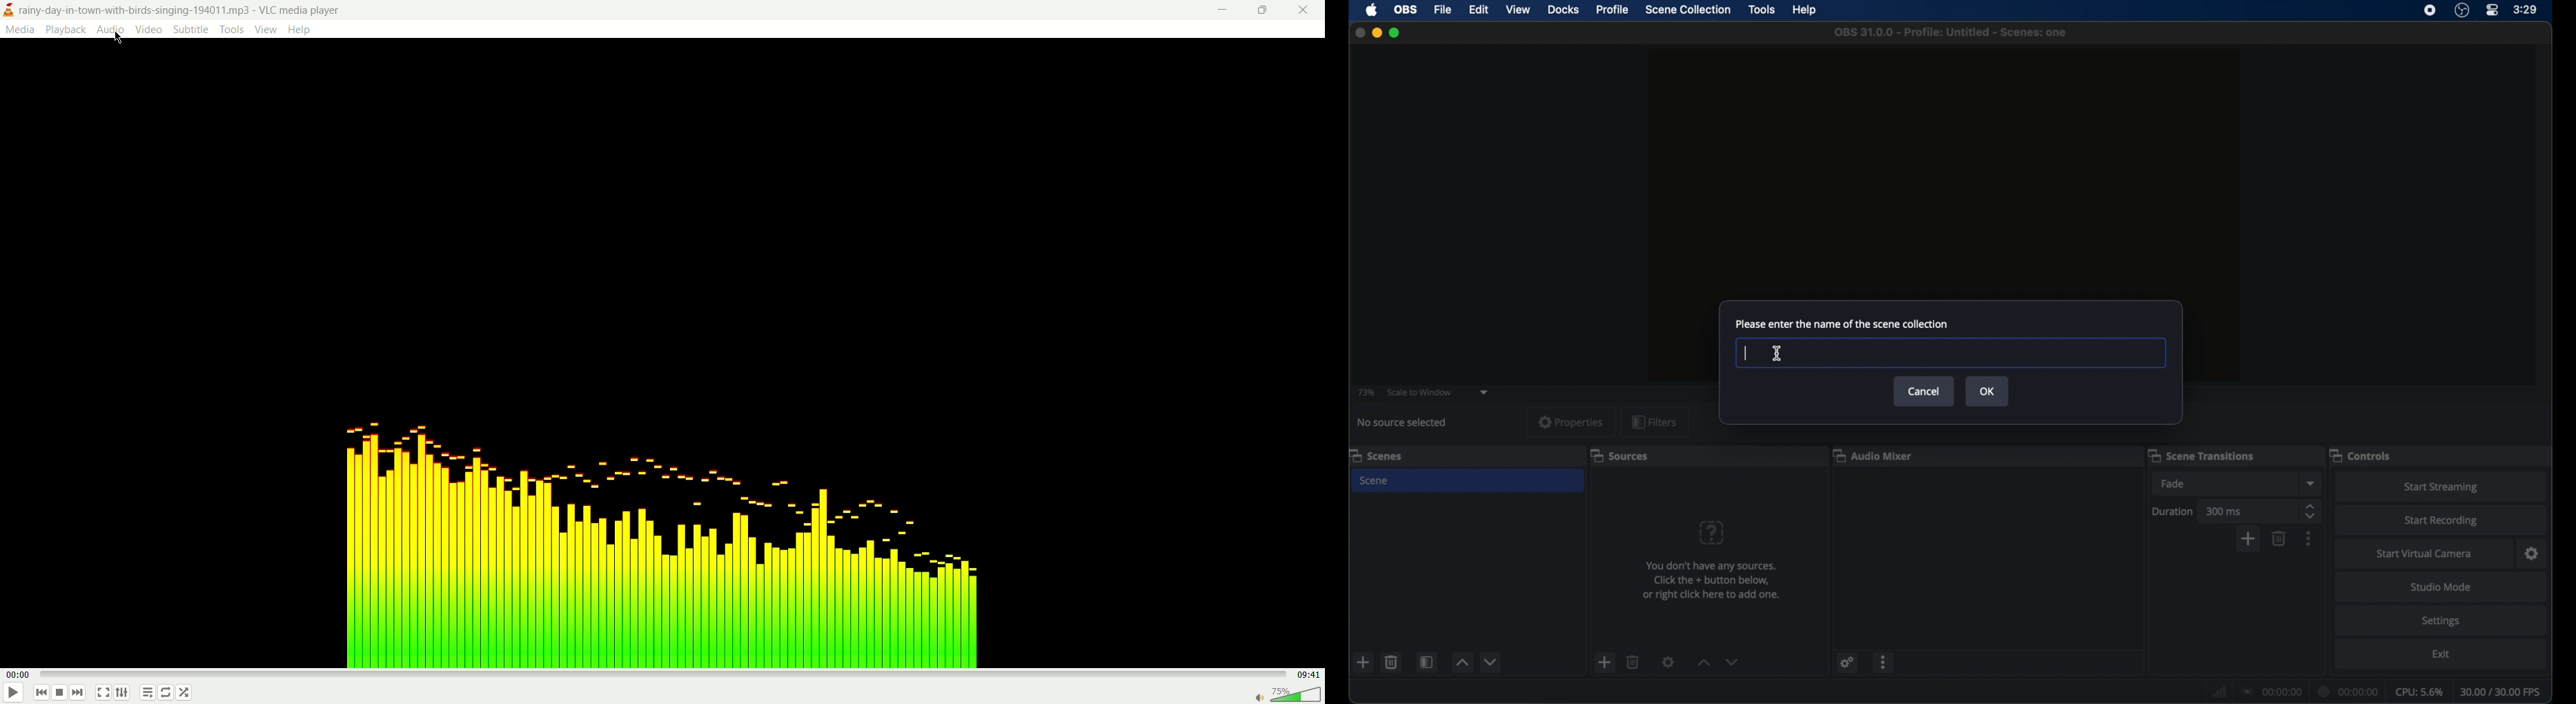 The width and height of the screenshot is (2576, 728). I want to click on delete, so click(2279, 538).